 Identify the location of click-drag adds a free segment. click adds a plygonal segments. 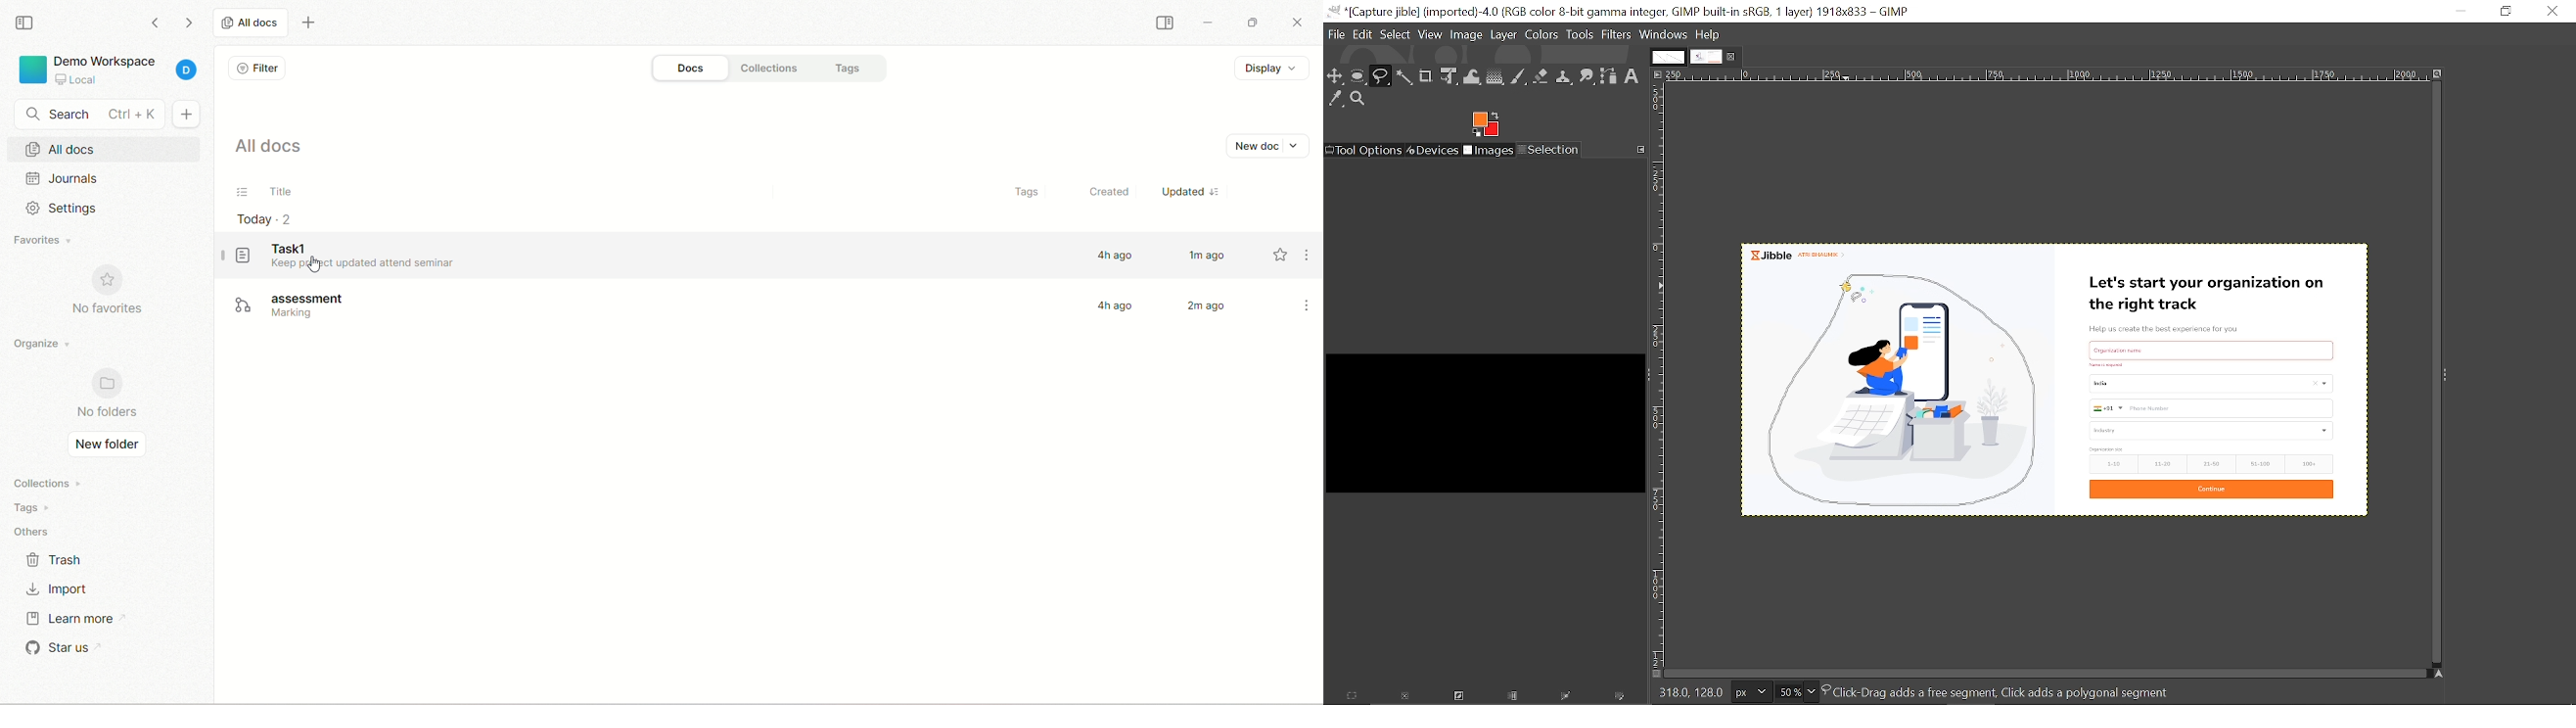
(2002, 691).